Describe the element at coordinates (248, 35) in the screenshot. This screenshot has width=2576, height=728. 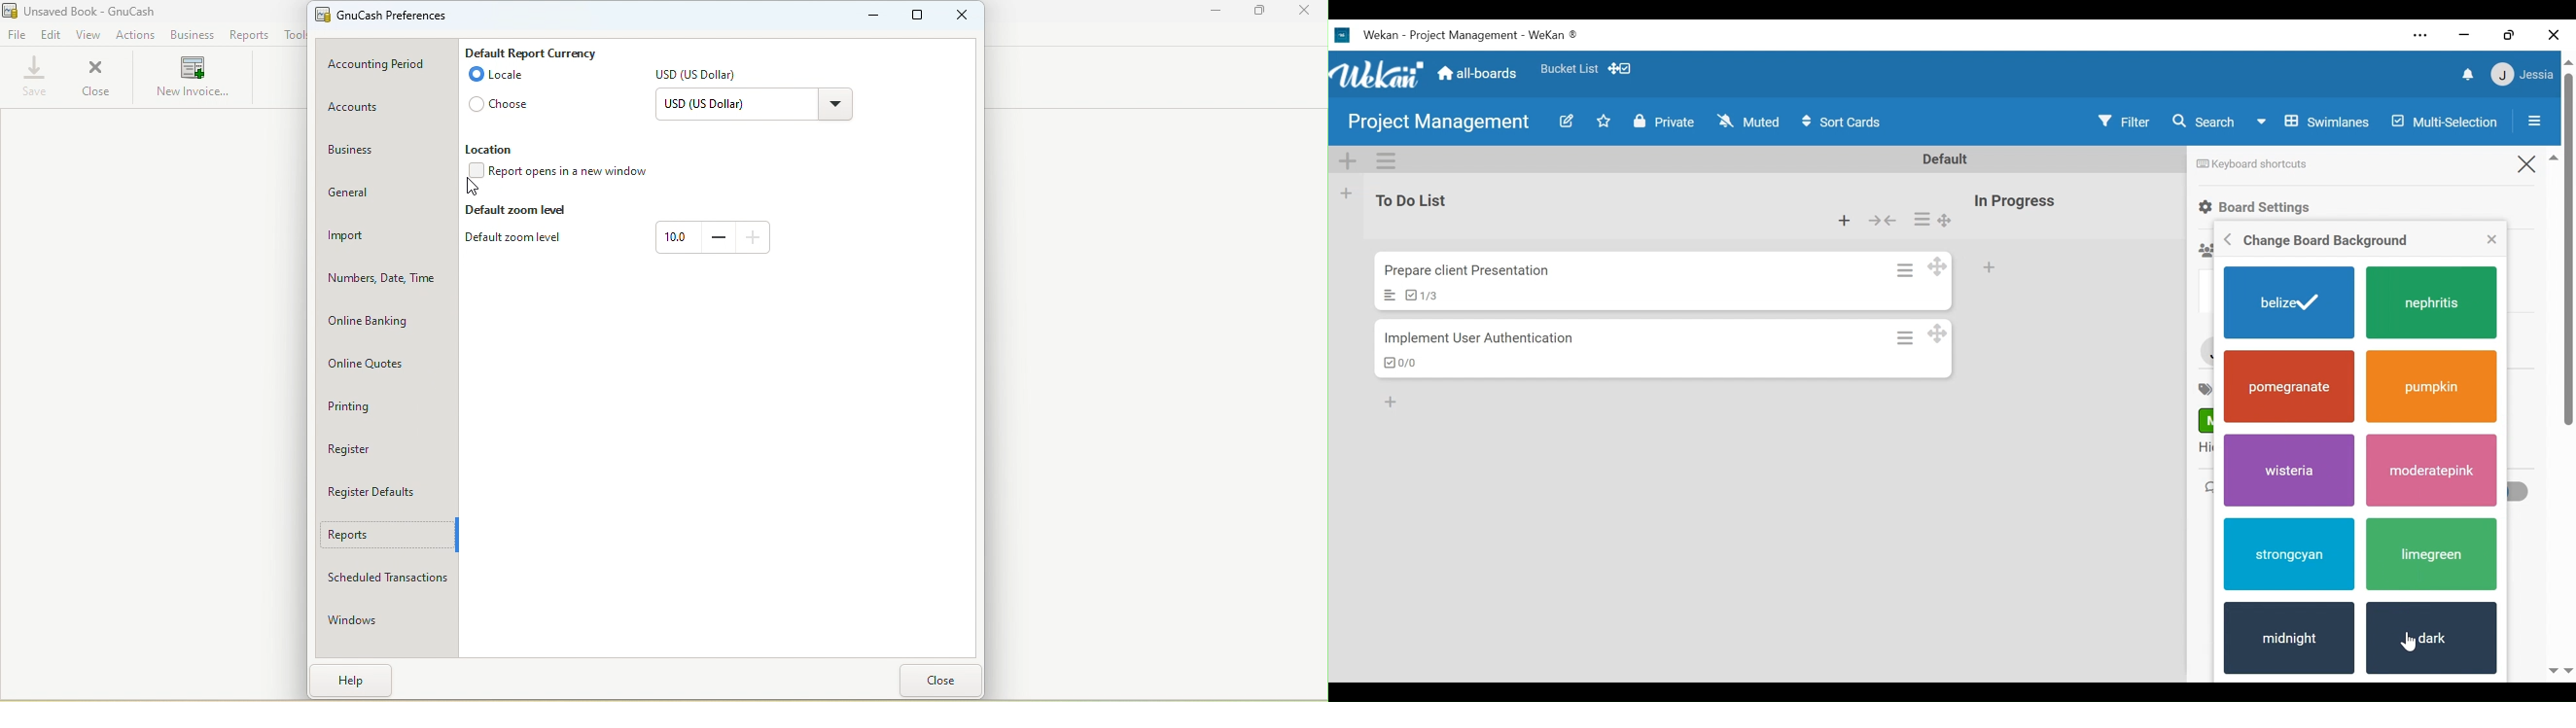
I see `Reports` at that location.